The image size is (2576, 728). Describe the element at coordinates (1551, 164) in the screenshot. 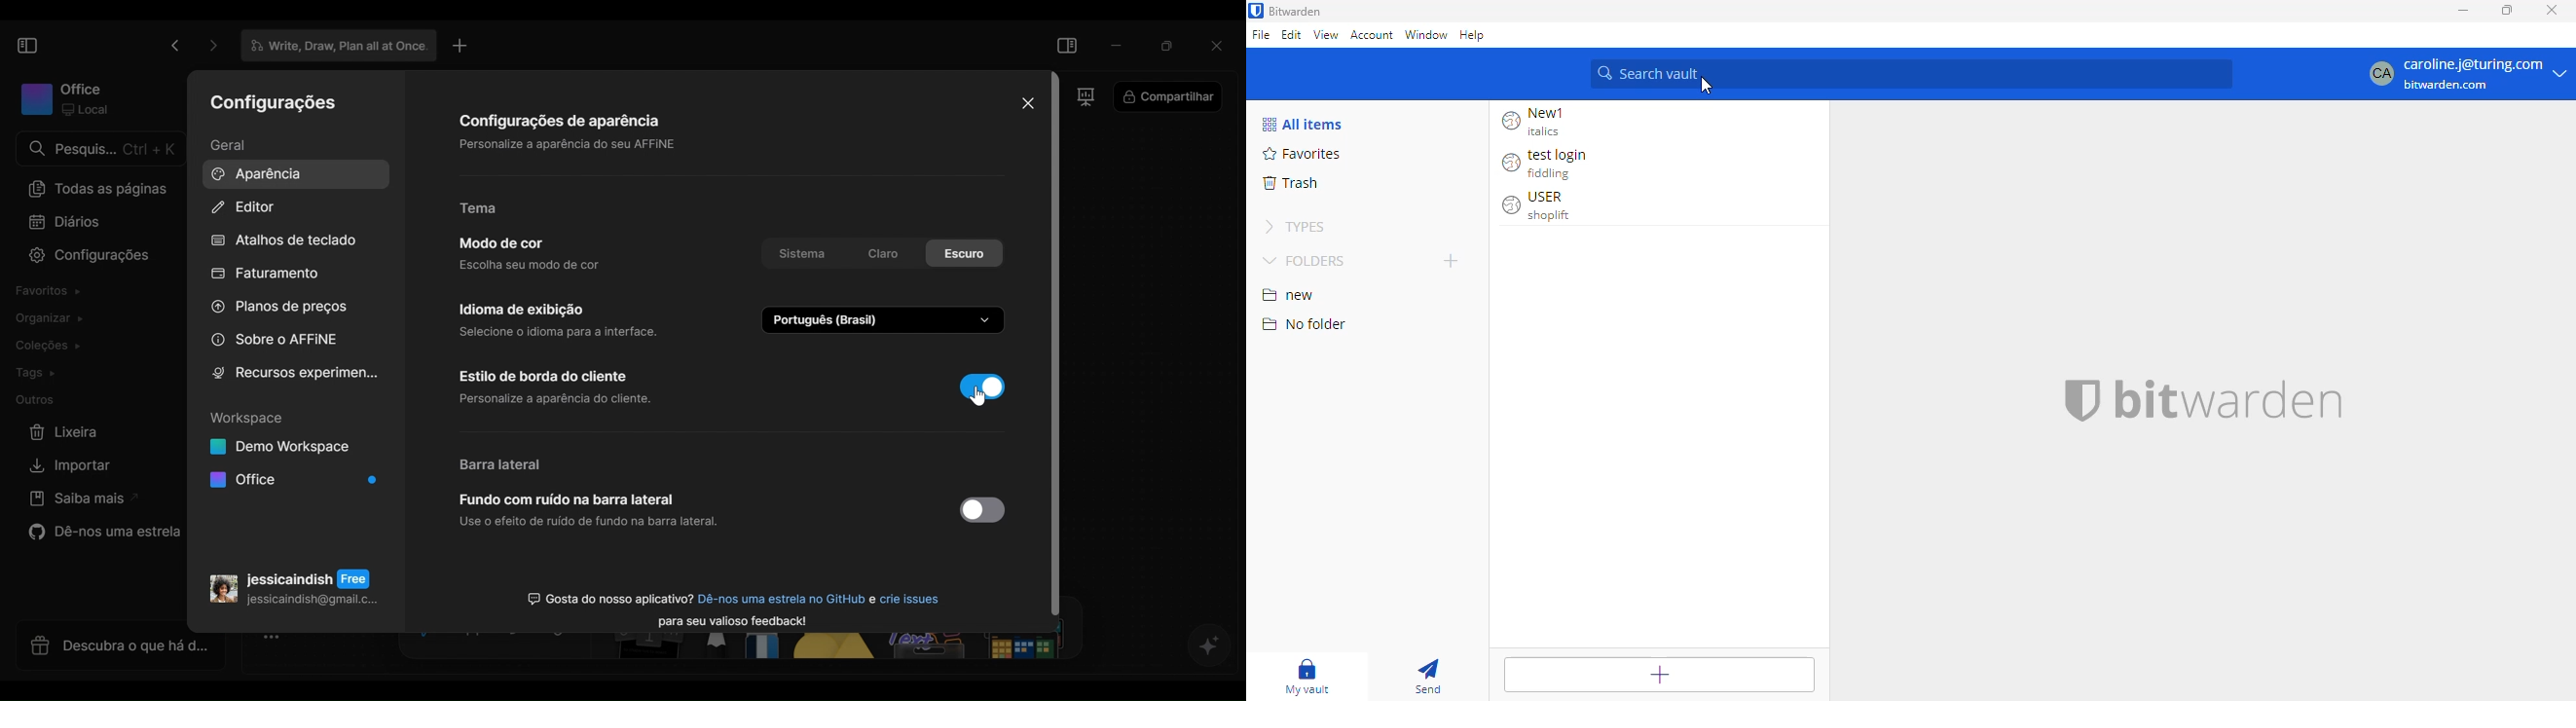

I see `test login   fiddling` at that location.